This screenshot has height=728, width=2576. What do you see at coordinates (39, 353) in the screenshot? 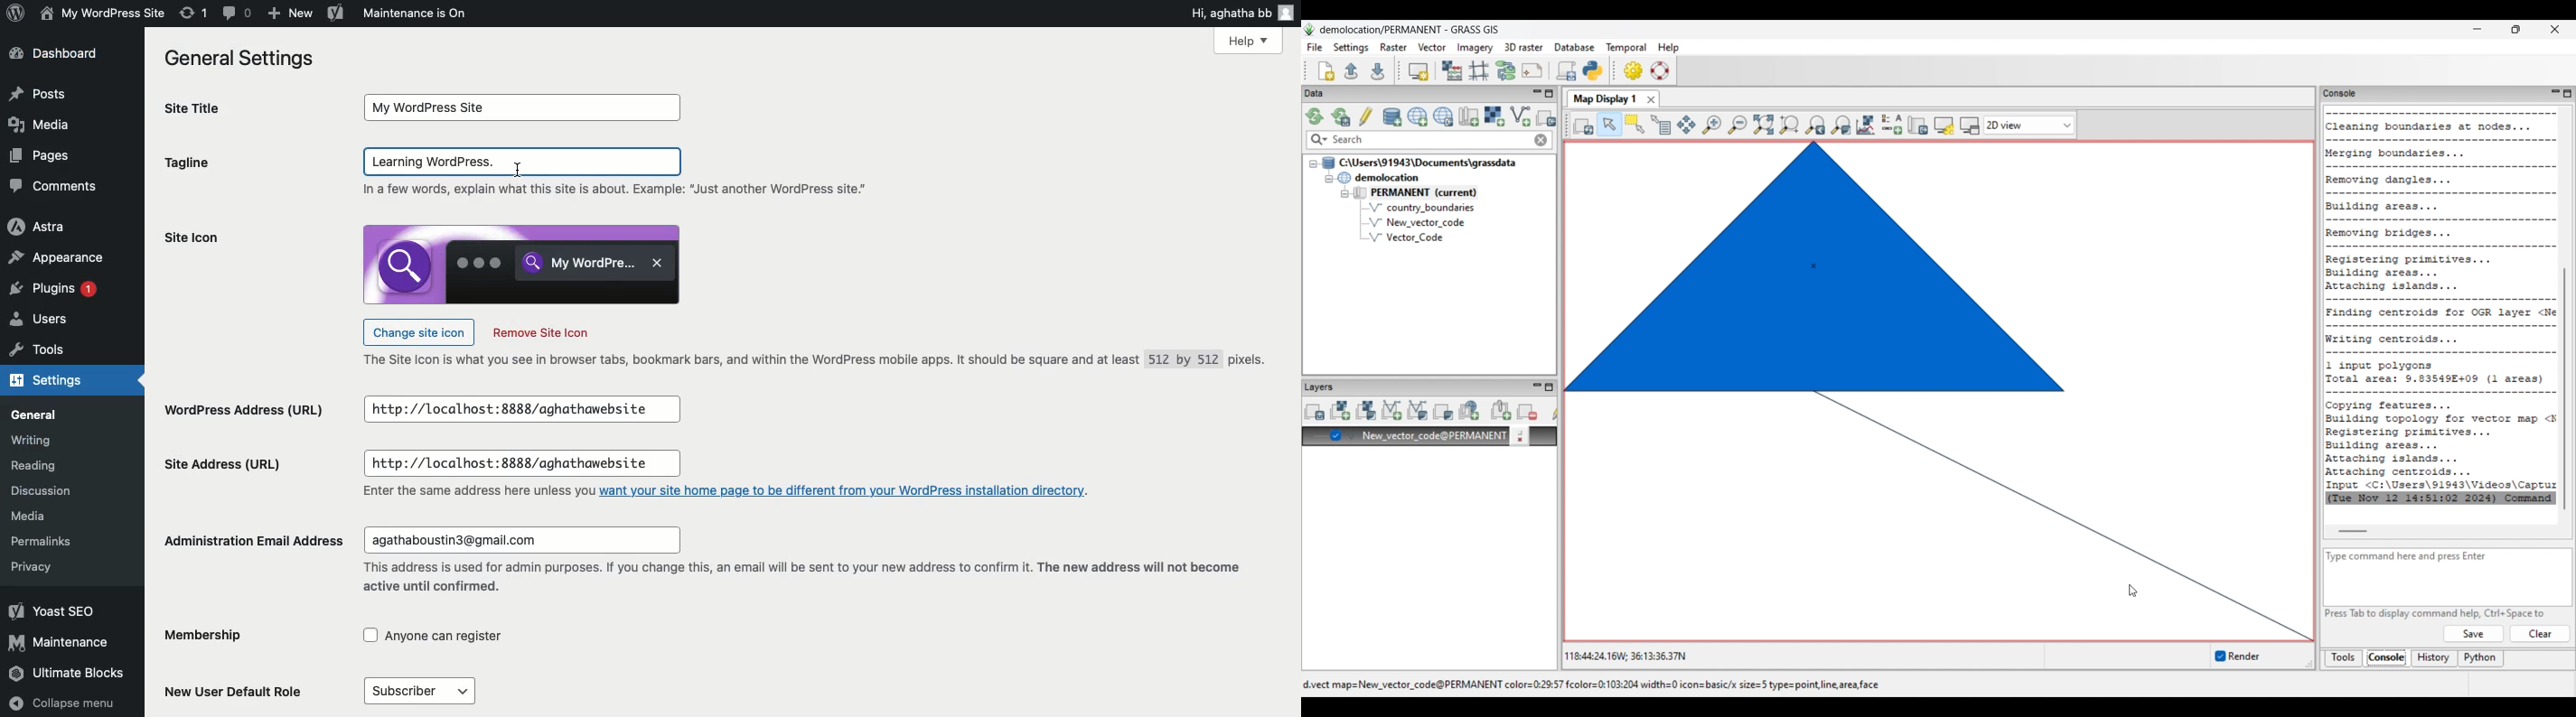
I see `Tools` at bounding box center [39, 353].